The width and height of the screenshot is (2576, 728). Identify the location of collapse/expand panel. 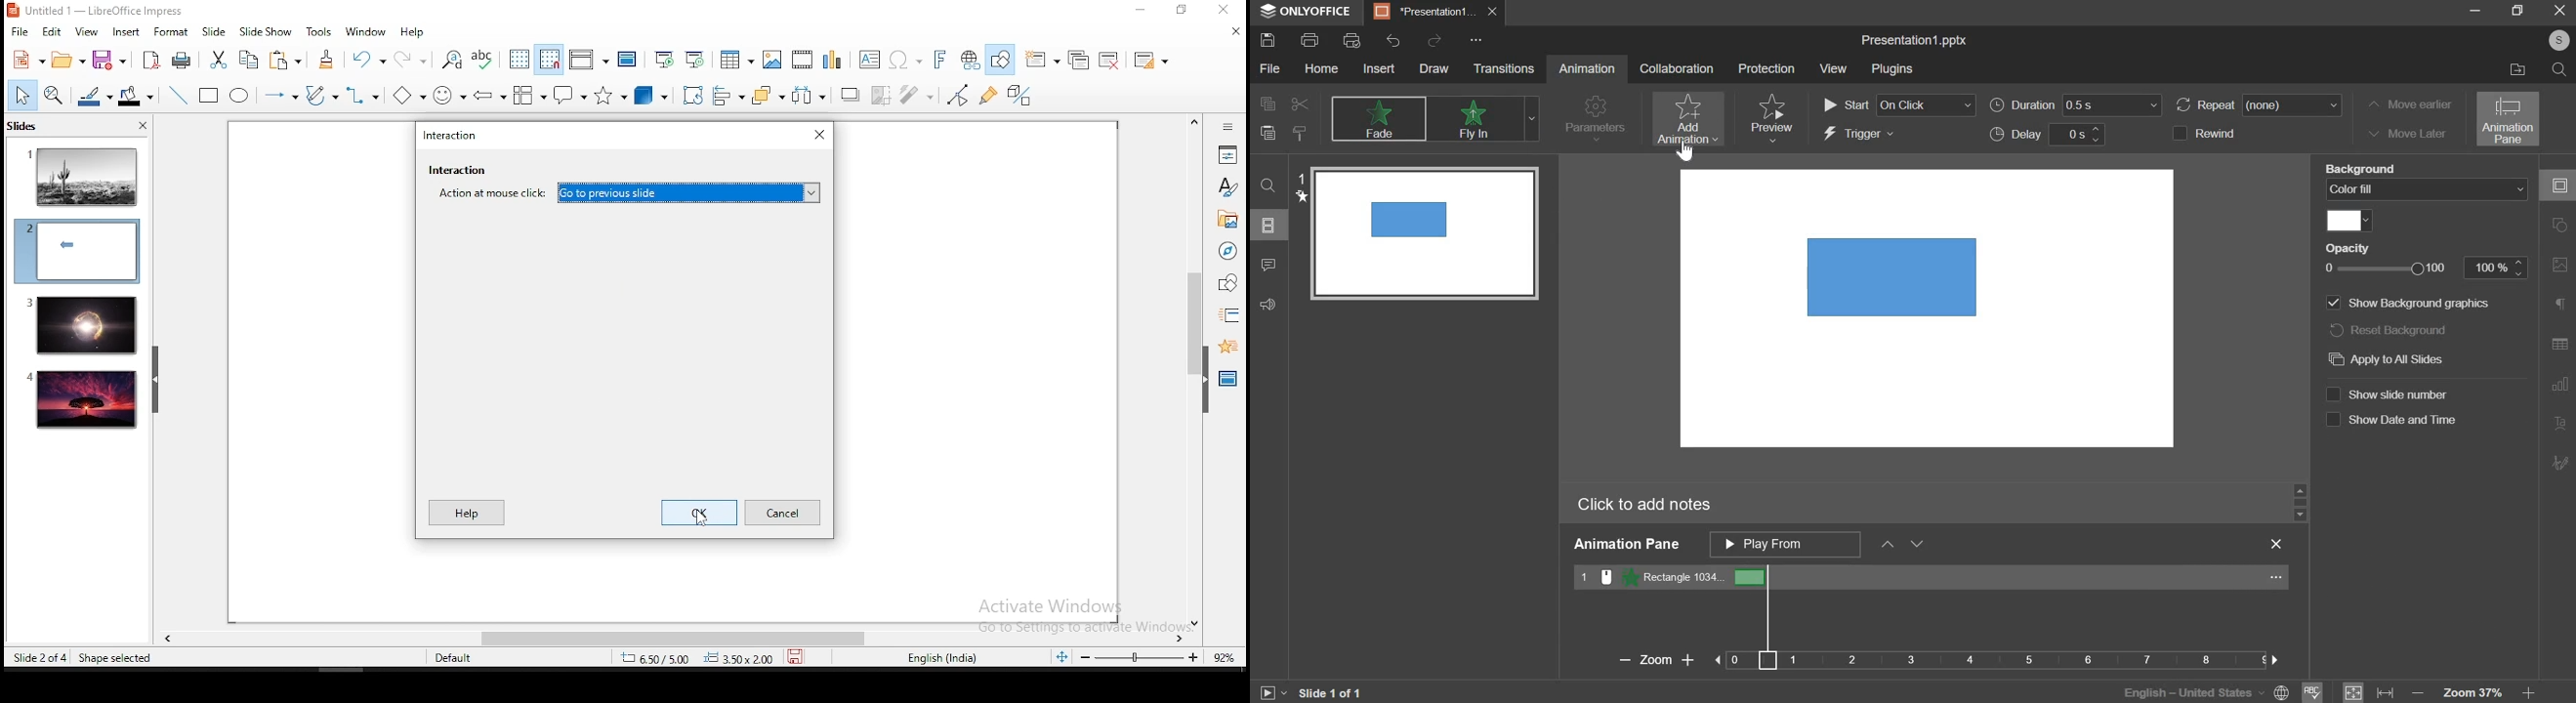
(2557, 185).